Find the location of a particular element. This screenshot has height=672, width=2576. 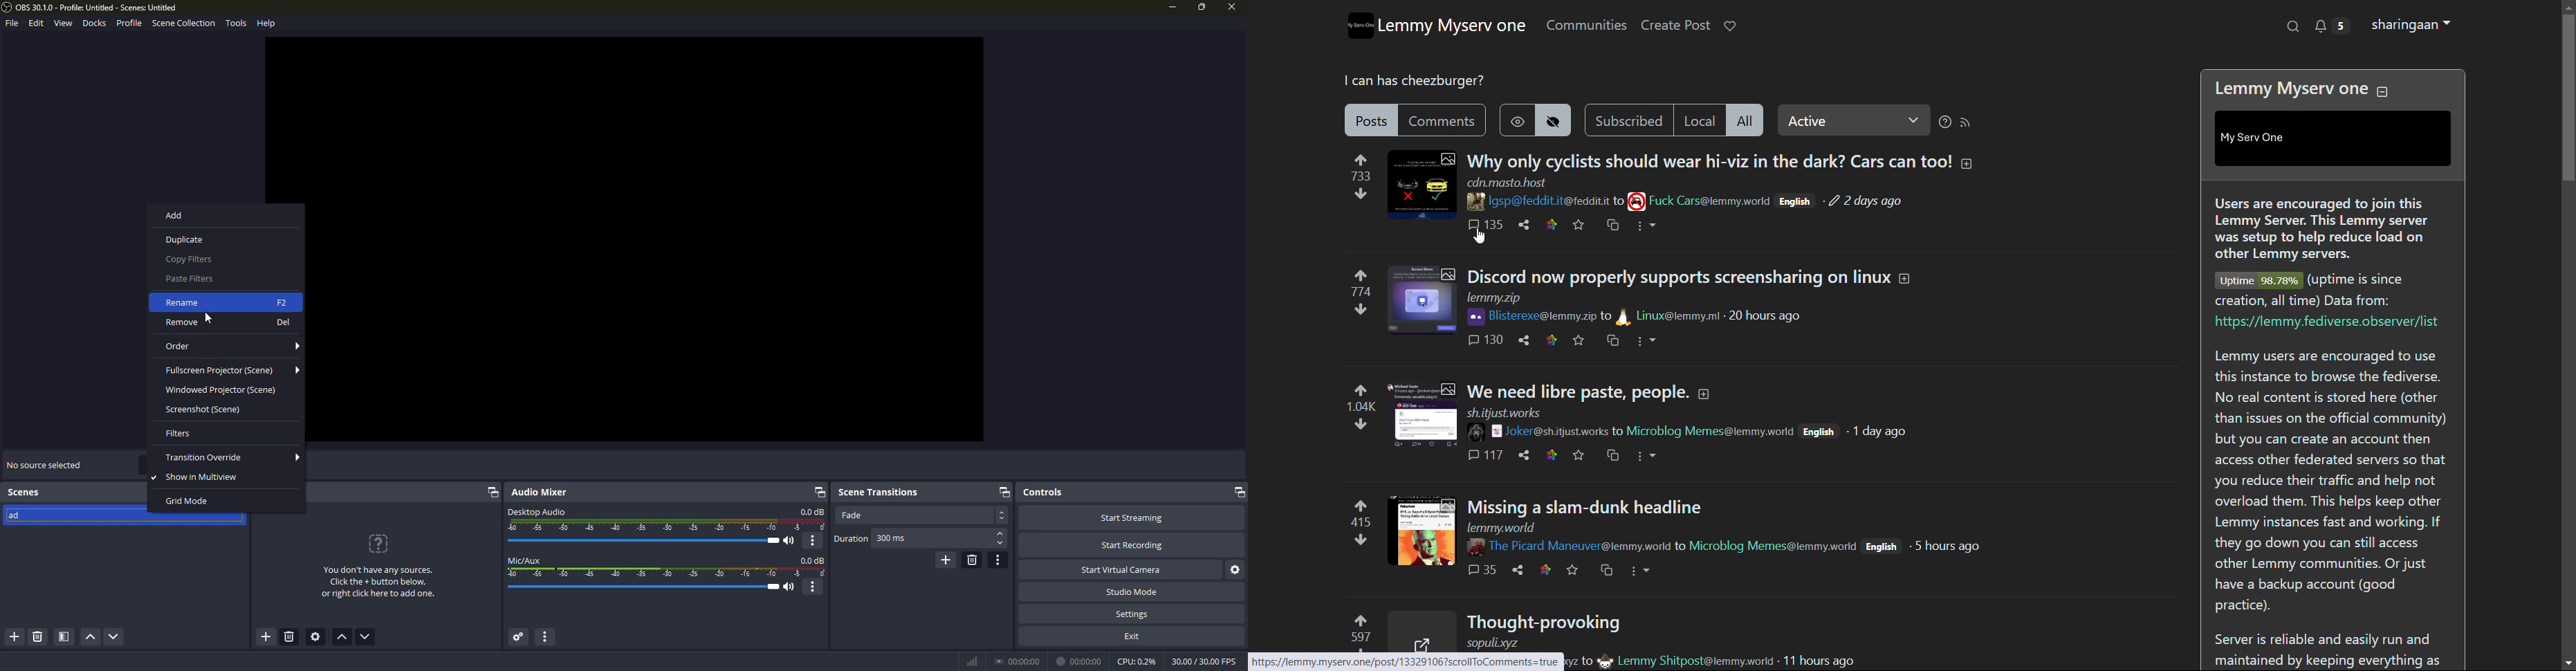

expand is located at coordinates (492, 493).